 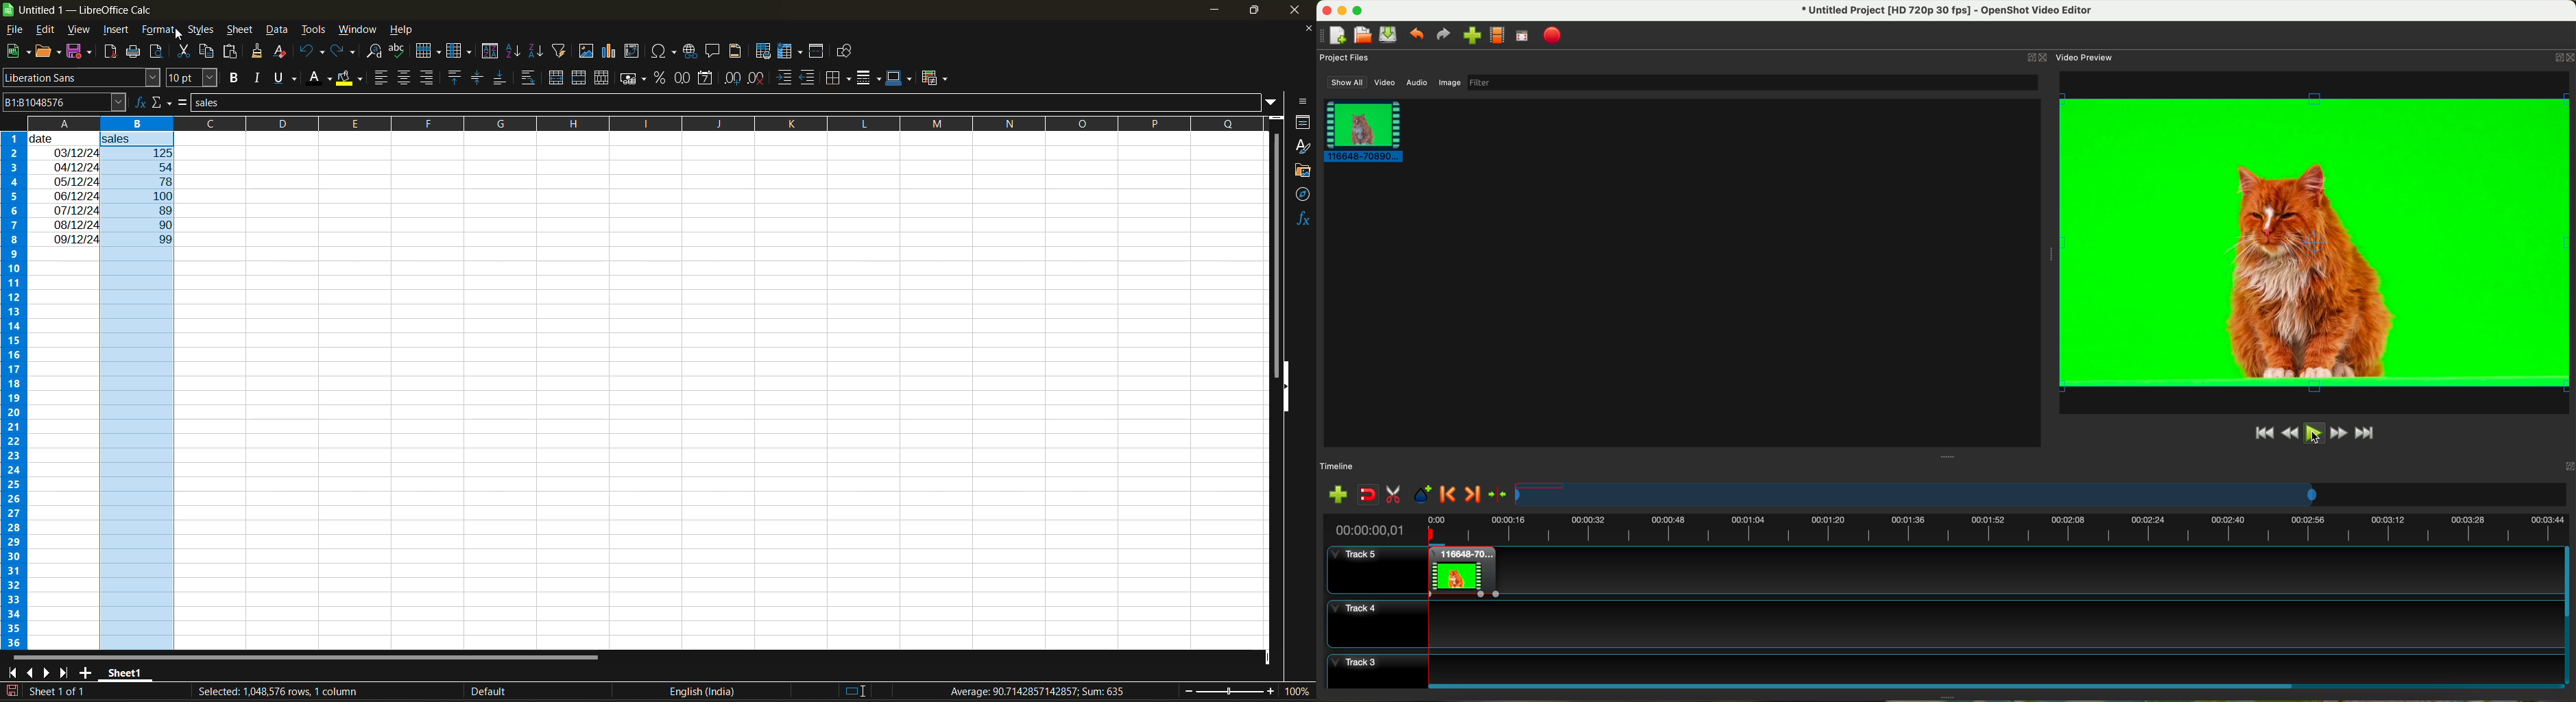 What do you see at coordinates (378, 53) in the screenshot?
I see `find and replace` at bounding box center [378, 53].